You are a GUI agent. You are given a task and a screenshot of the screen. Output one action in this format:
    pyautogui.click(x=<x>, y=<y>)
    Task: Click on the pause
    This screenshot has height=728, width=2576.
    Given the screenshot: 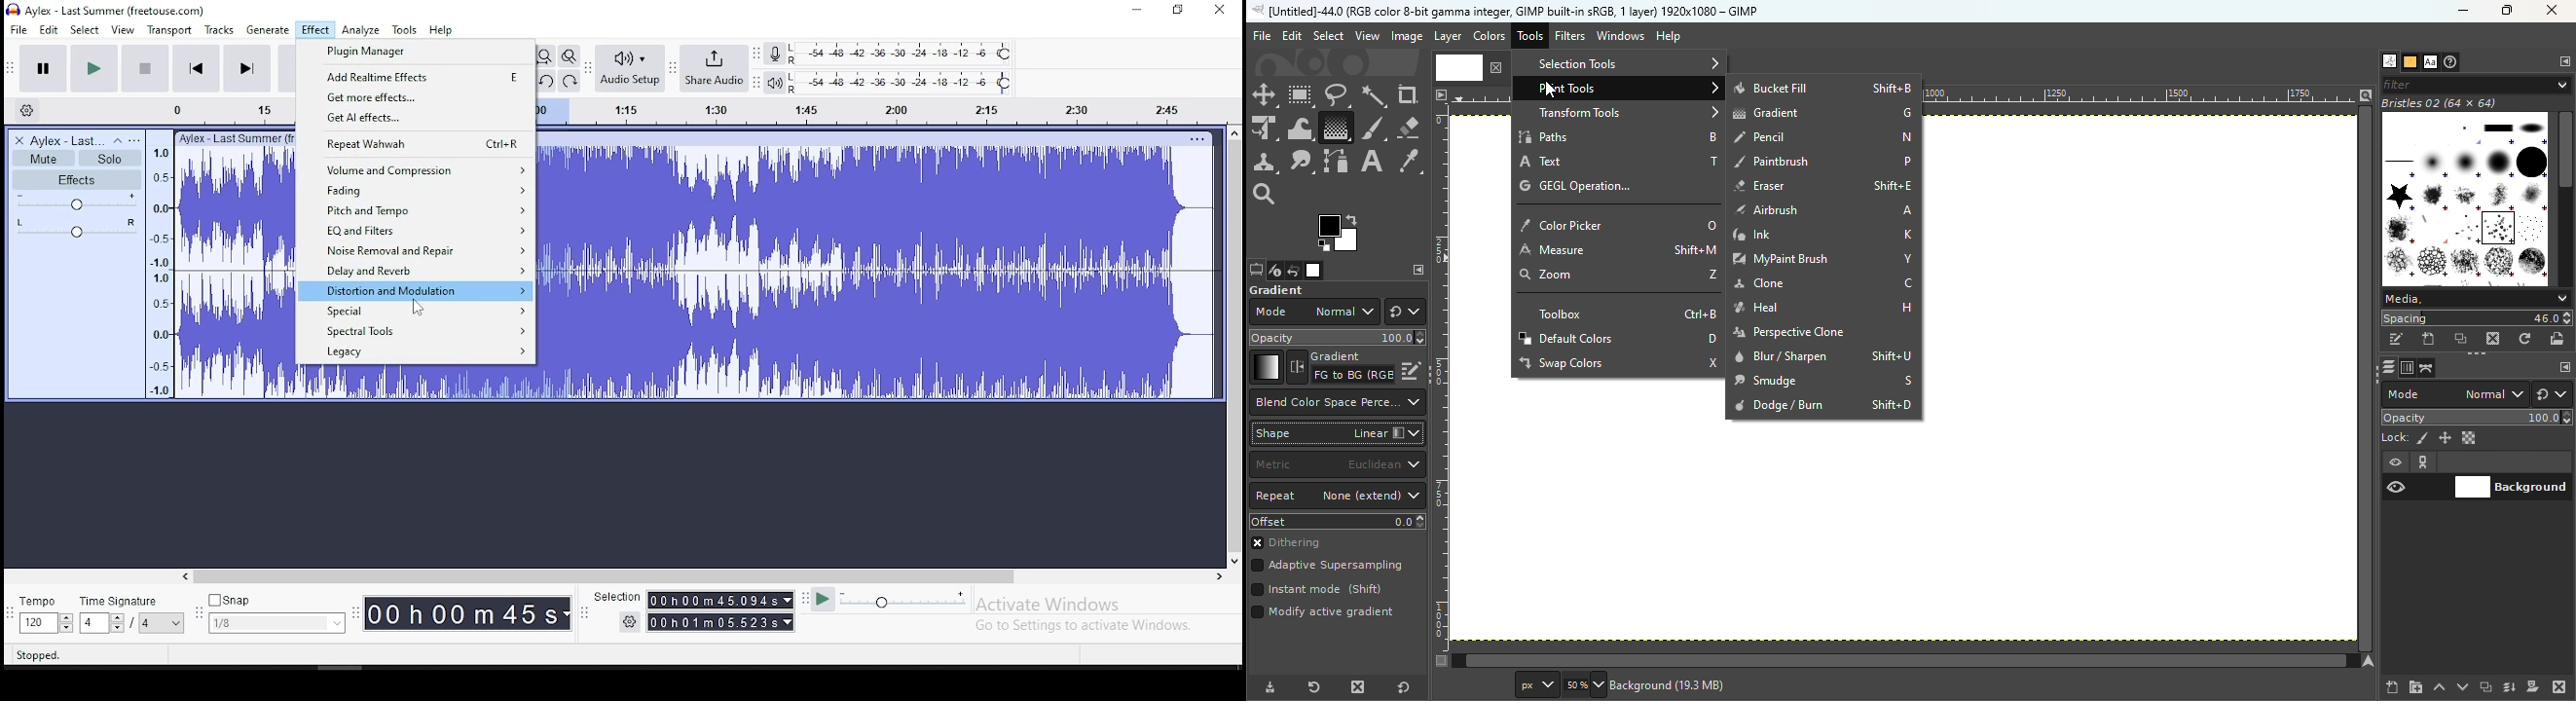 What is the action you would take?
    pyautogui.click(x=41, y=68)
    